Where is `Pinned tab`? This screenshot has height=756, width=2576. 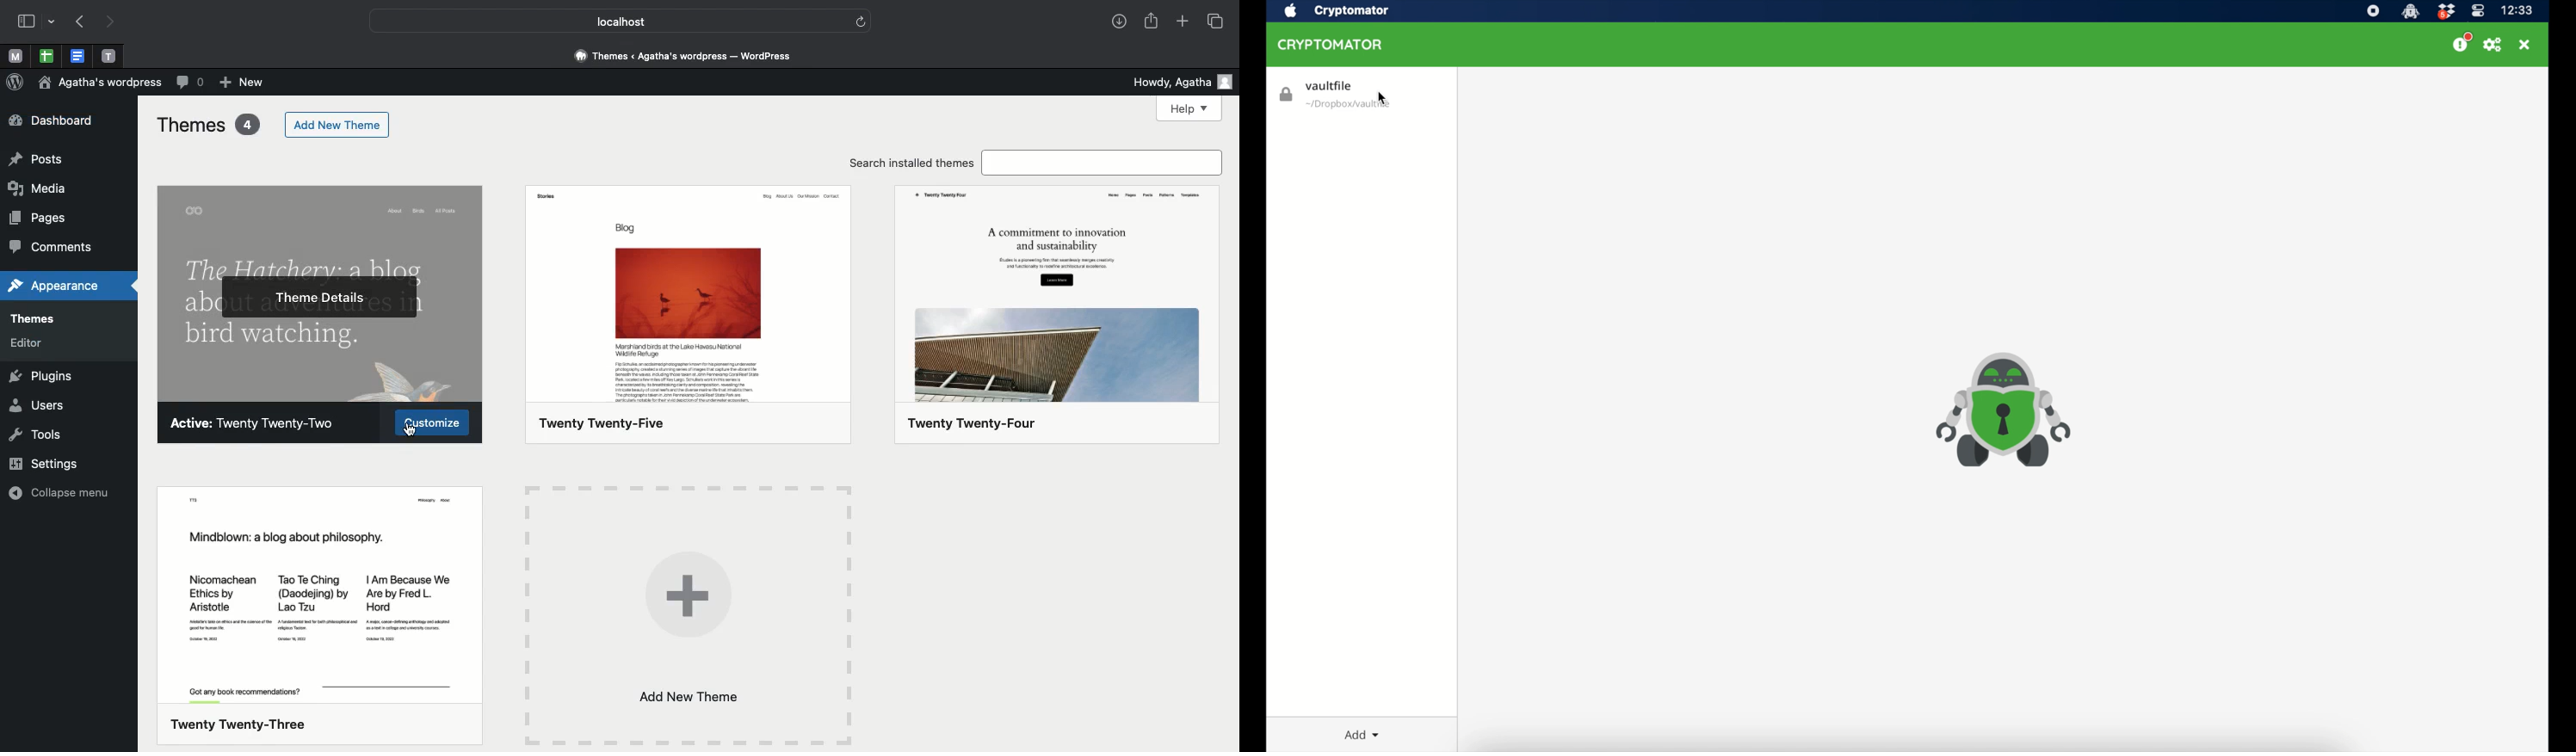
Pinned tab is located at coordinates (15, 57).